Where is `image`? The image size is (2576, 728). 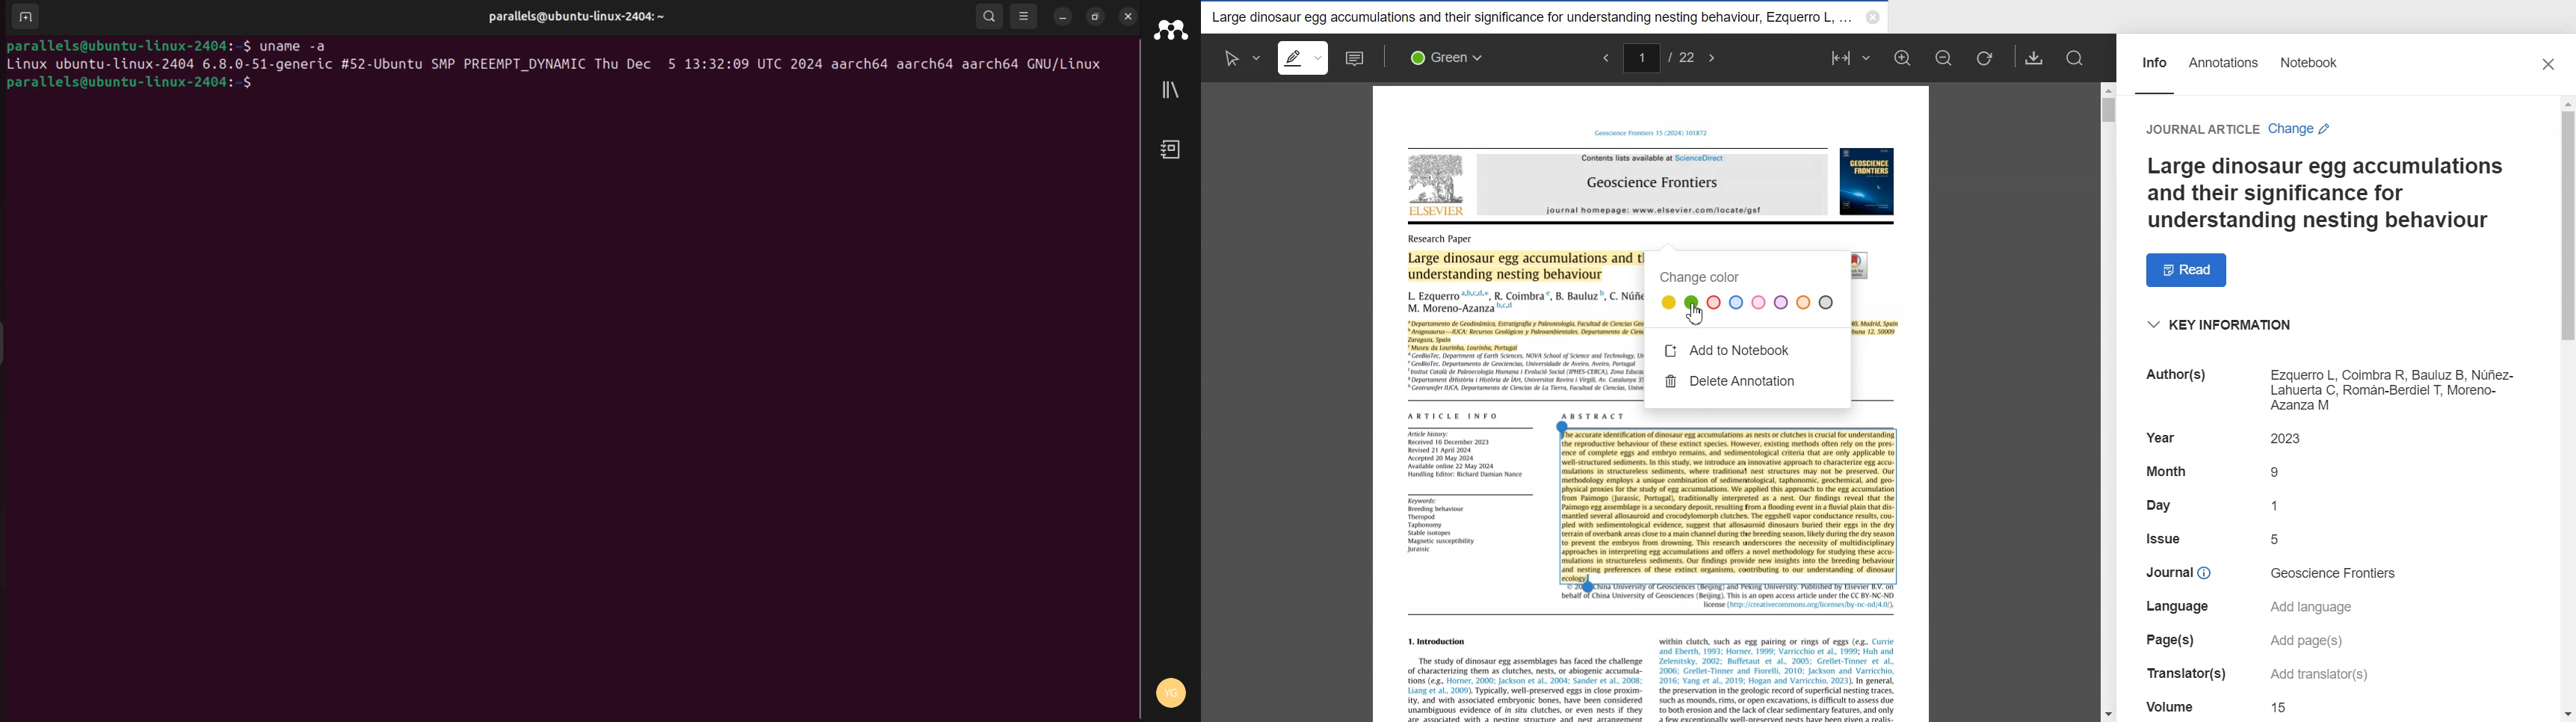 image is located at coordinates (1868, 181).